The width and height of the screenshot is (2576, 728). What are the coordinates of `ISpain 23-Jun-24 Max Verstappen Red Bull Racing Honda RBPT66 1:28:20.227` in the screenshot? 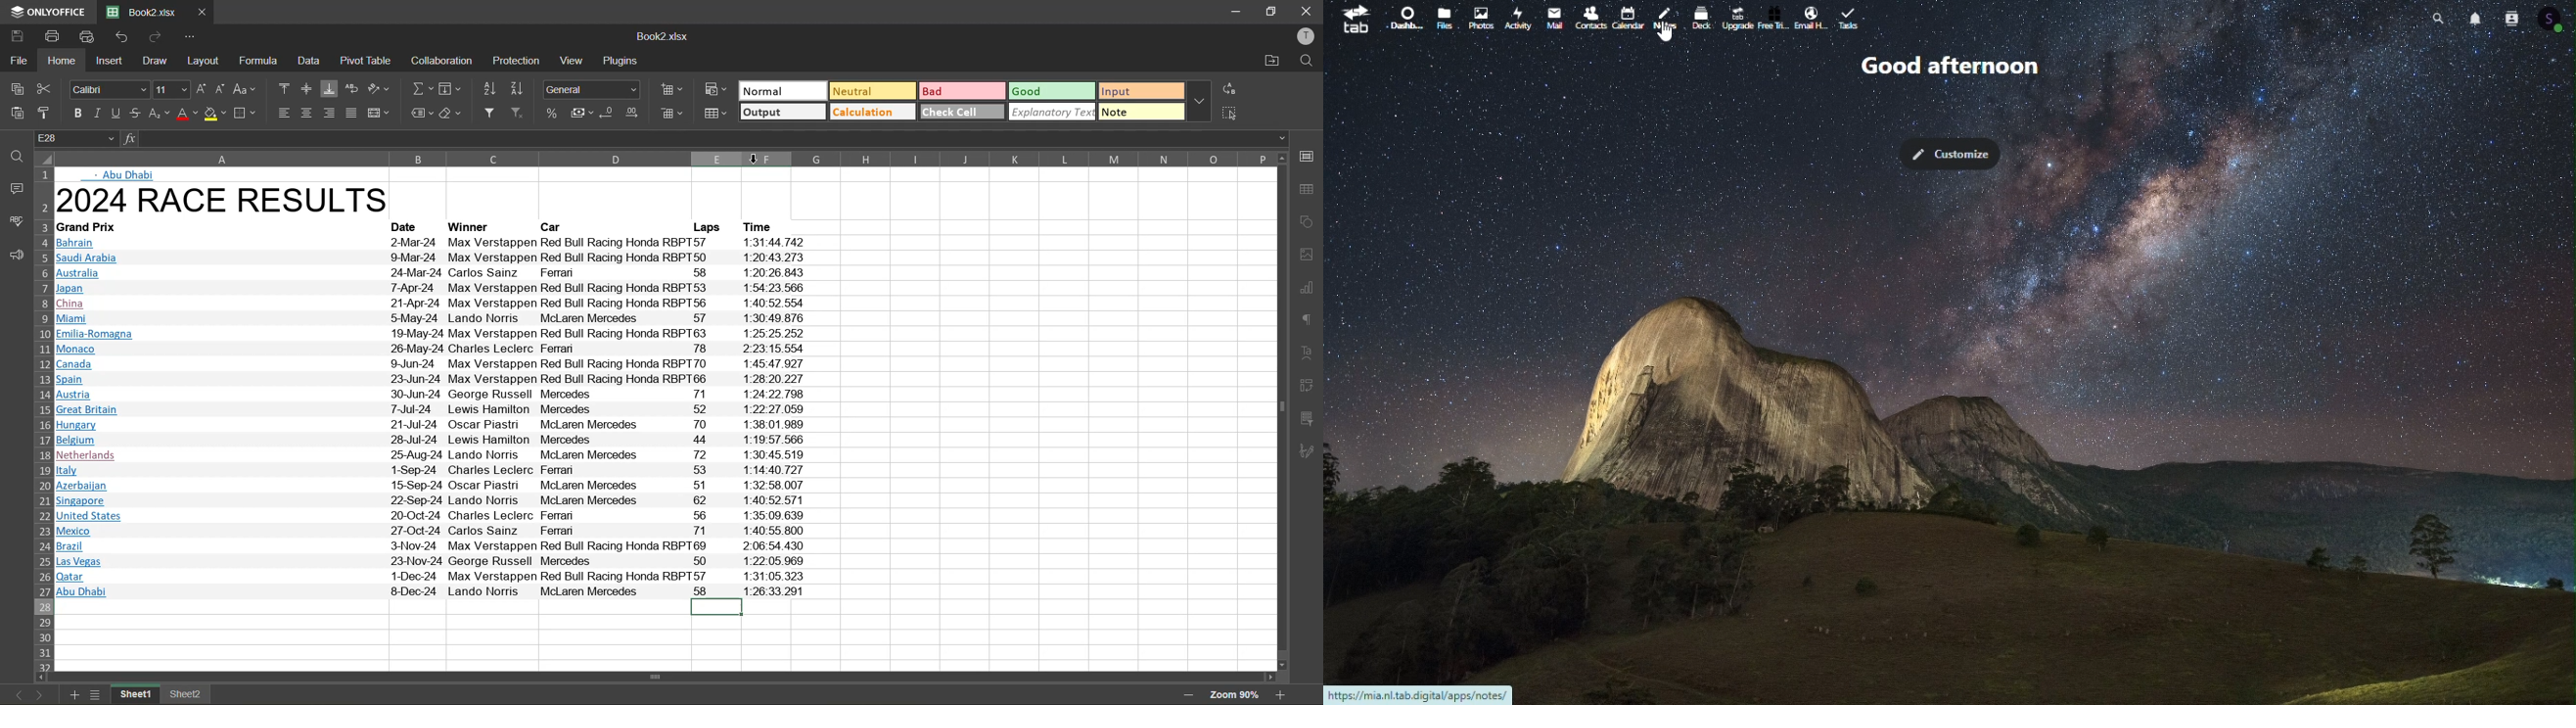 It's located at (437, 379).